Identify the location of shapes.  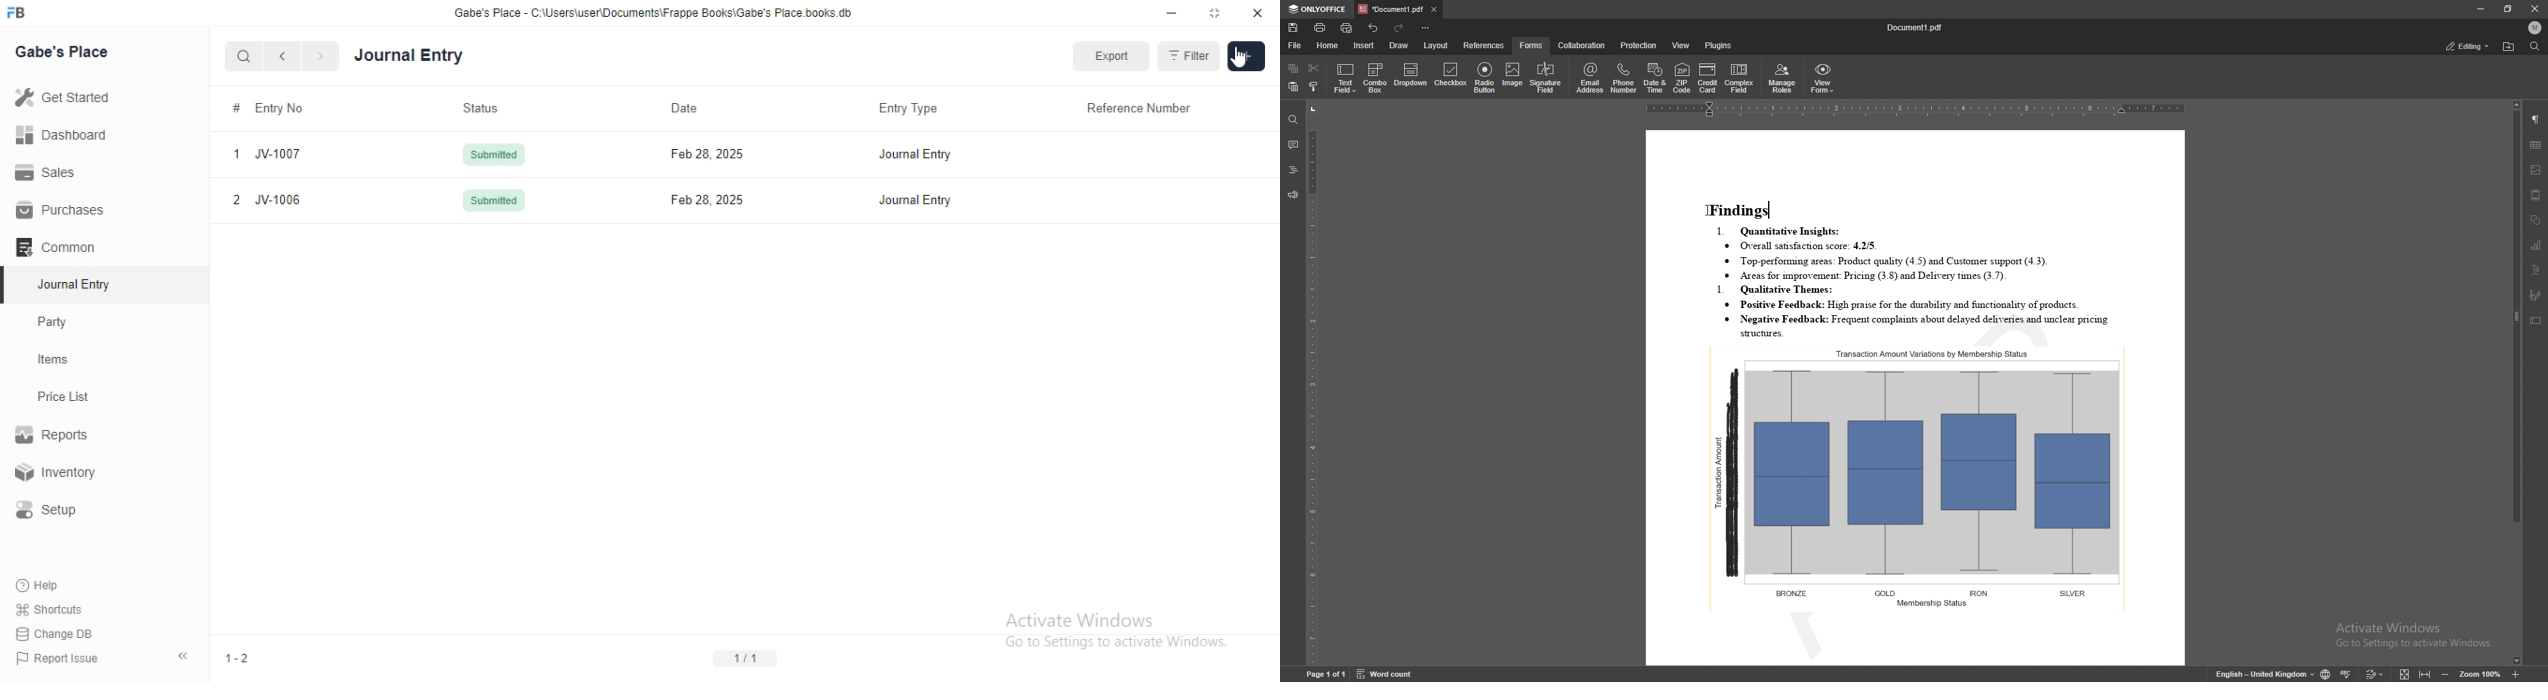
(2538, 221).